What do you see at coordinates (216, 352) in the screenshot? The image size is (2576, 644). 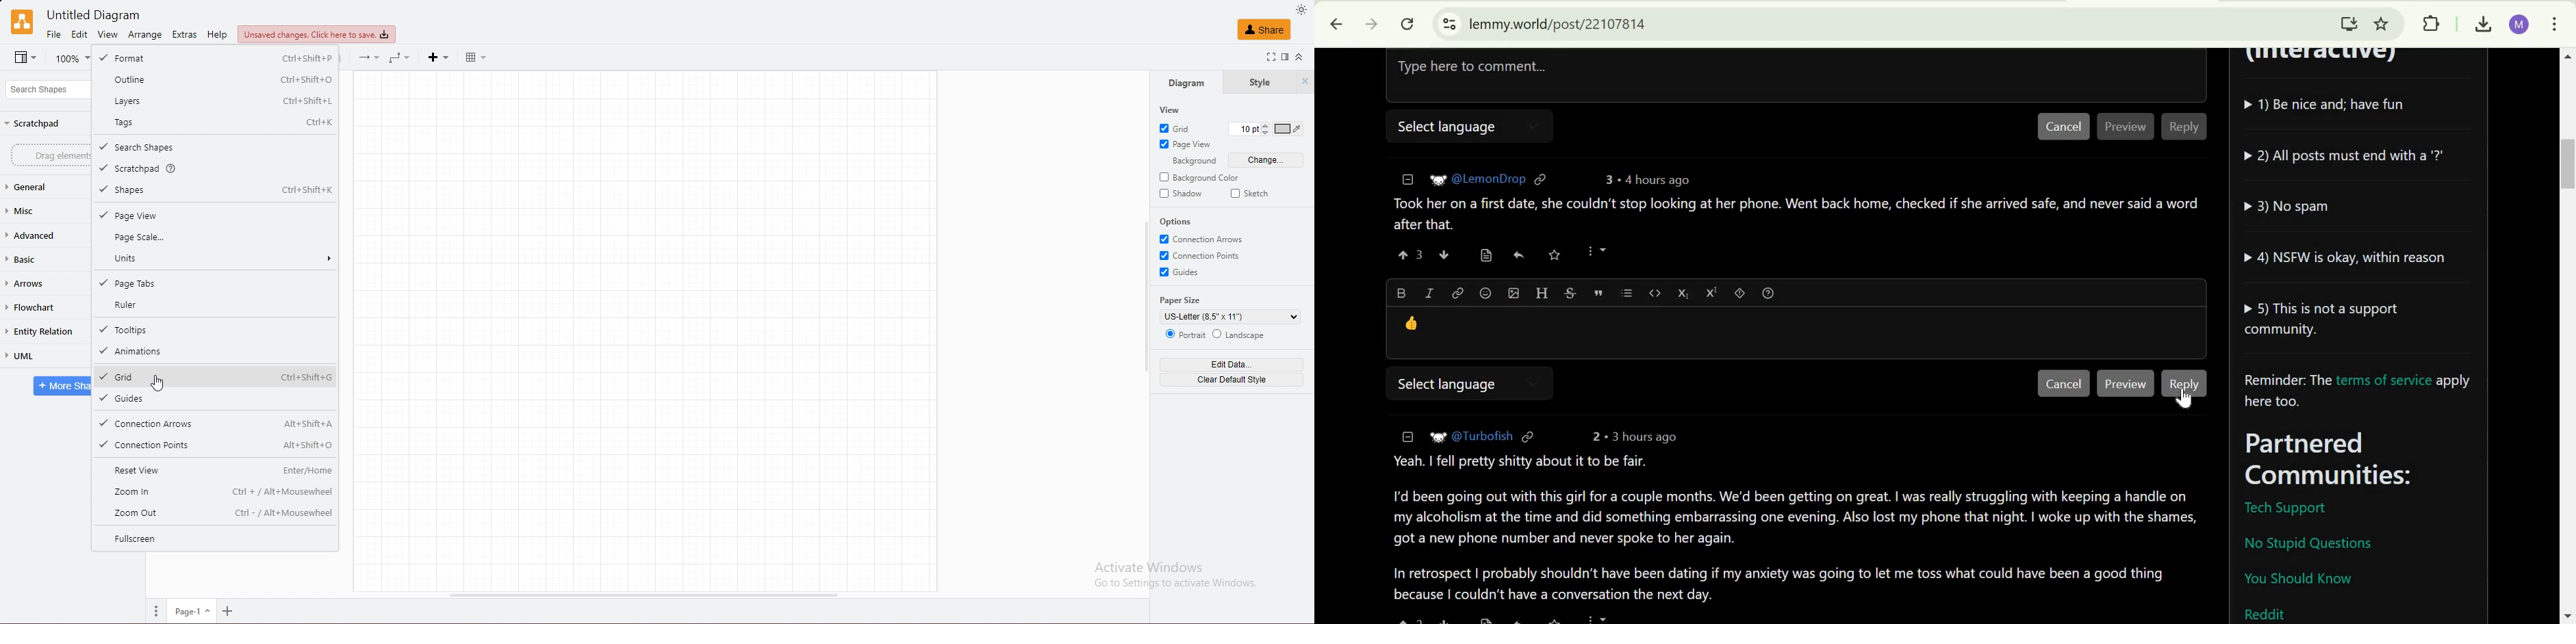 I see `animations` at bounding box center [216, 352].